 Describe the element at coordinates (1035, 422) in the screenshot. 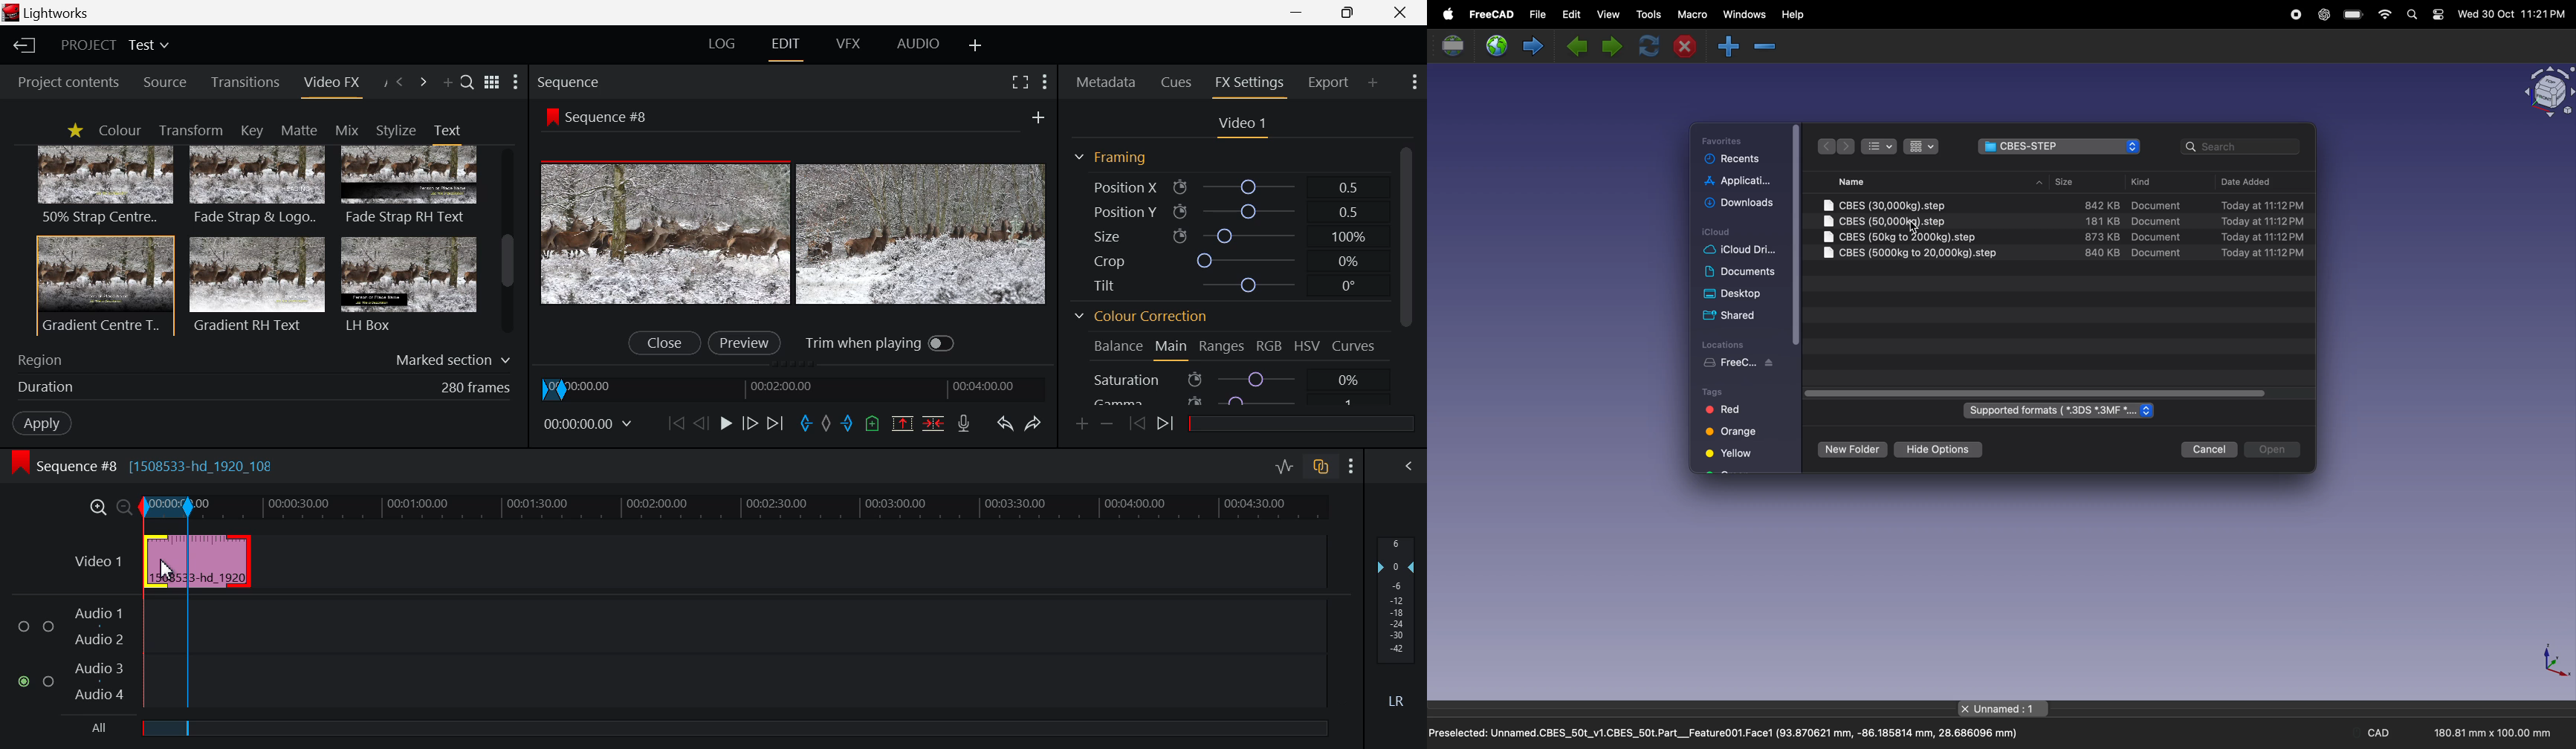

I see `Redo` at that location.